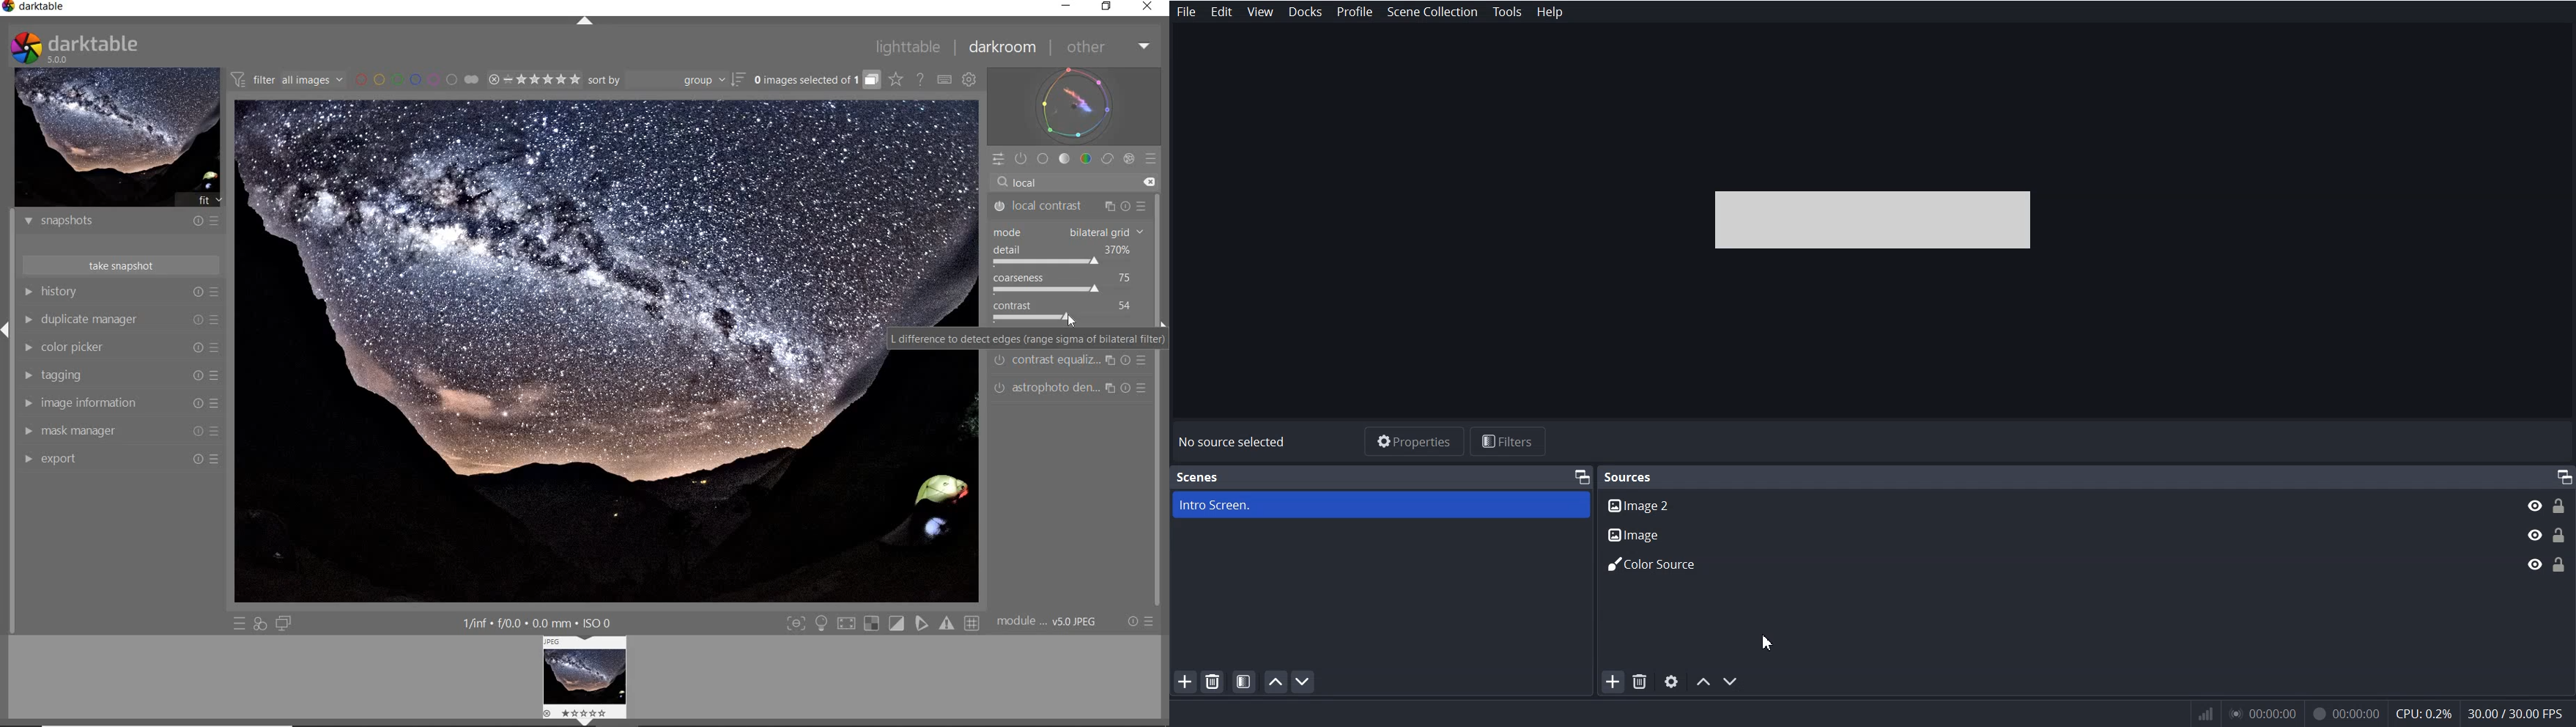  Describe the element at coordinates (1733, 682) in the screenshot. I see `Move Scene down` at that location.